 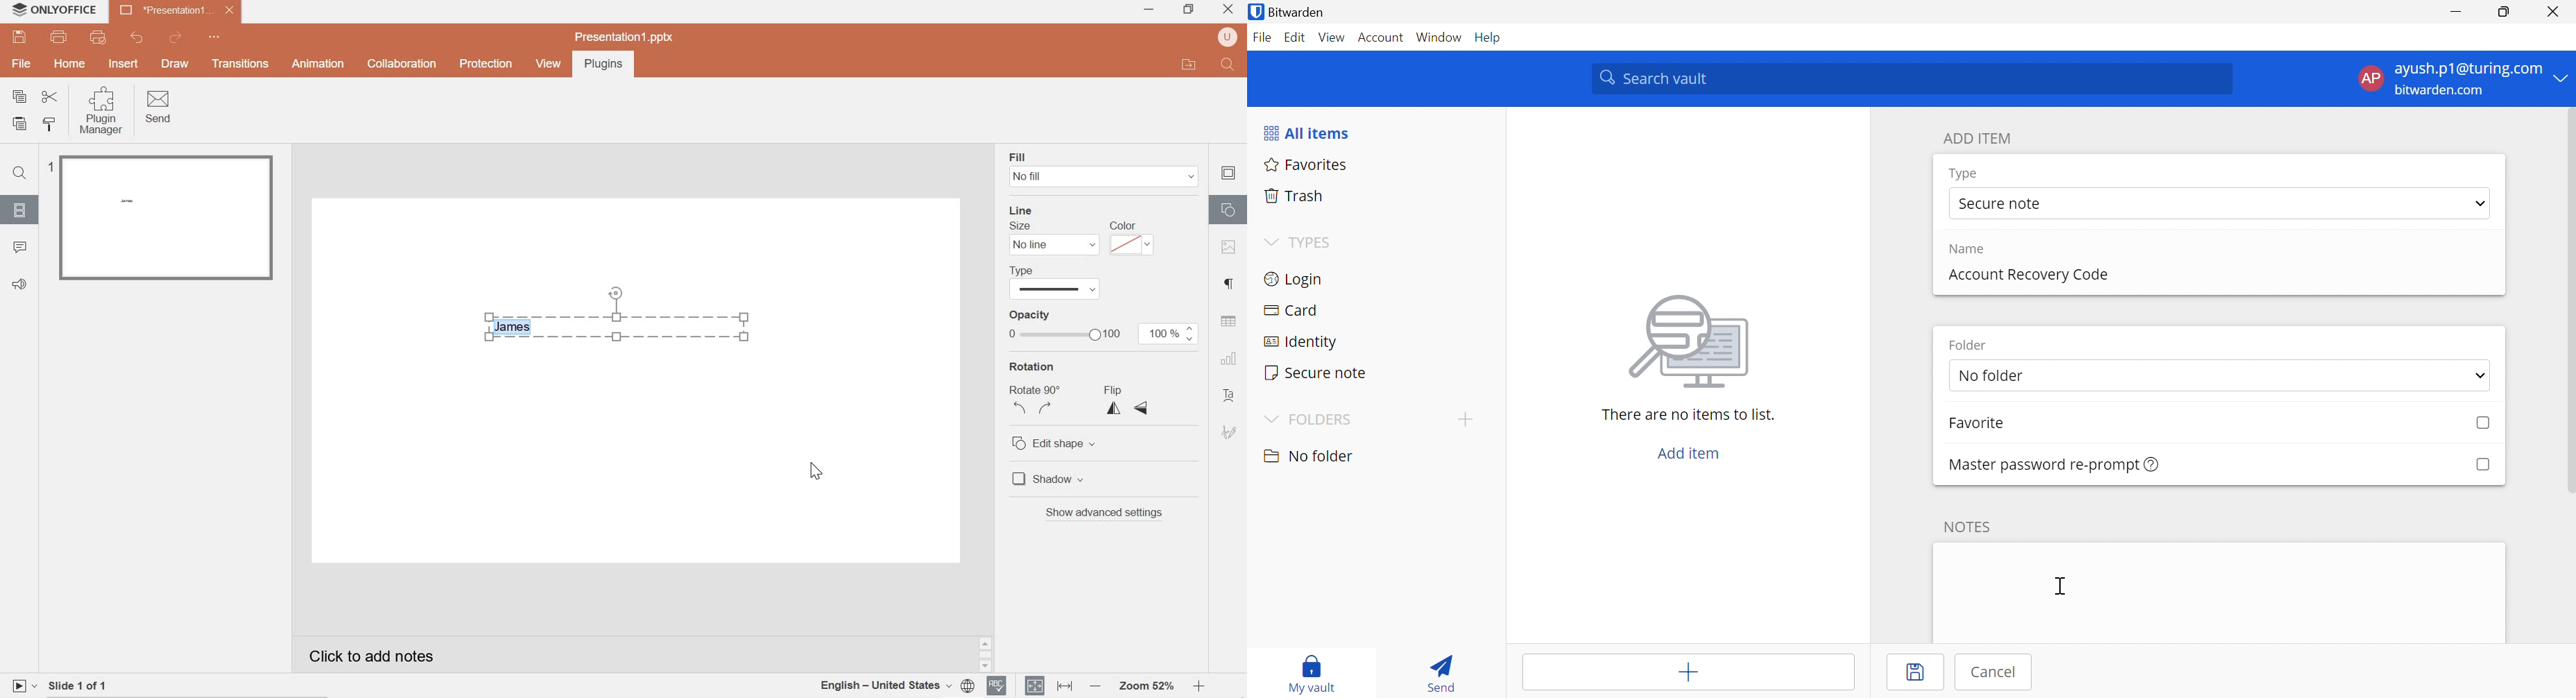 What do you see at coordinates (1062, 335) in the screenshot?
I see `opacity bar` at bounding box center [1062, 335].